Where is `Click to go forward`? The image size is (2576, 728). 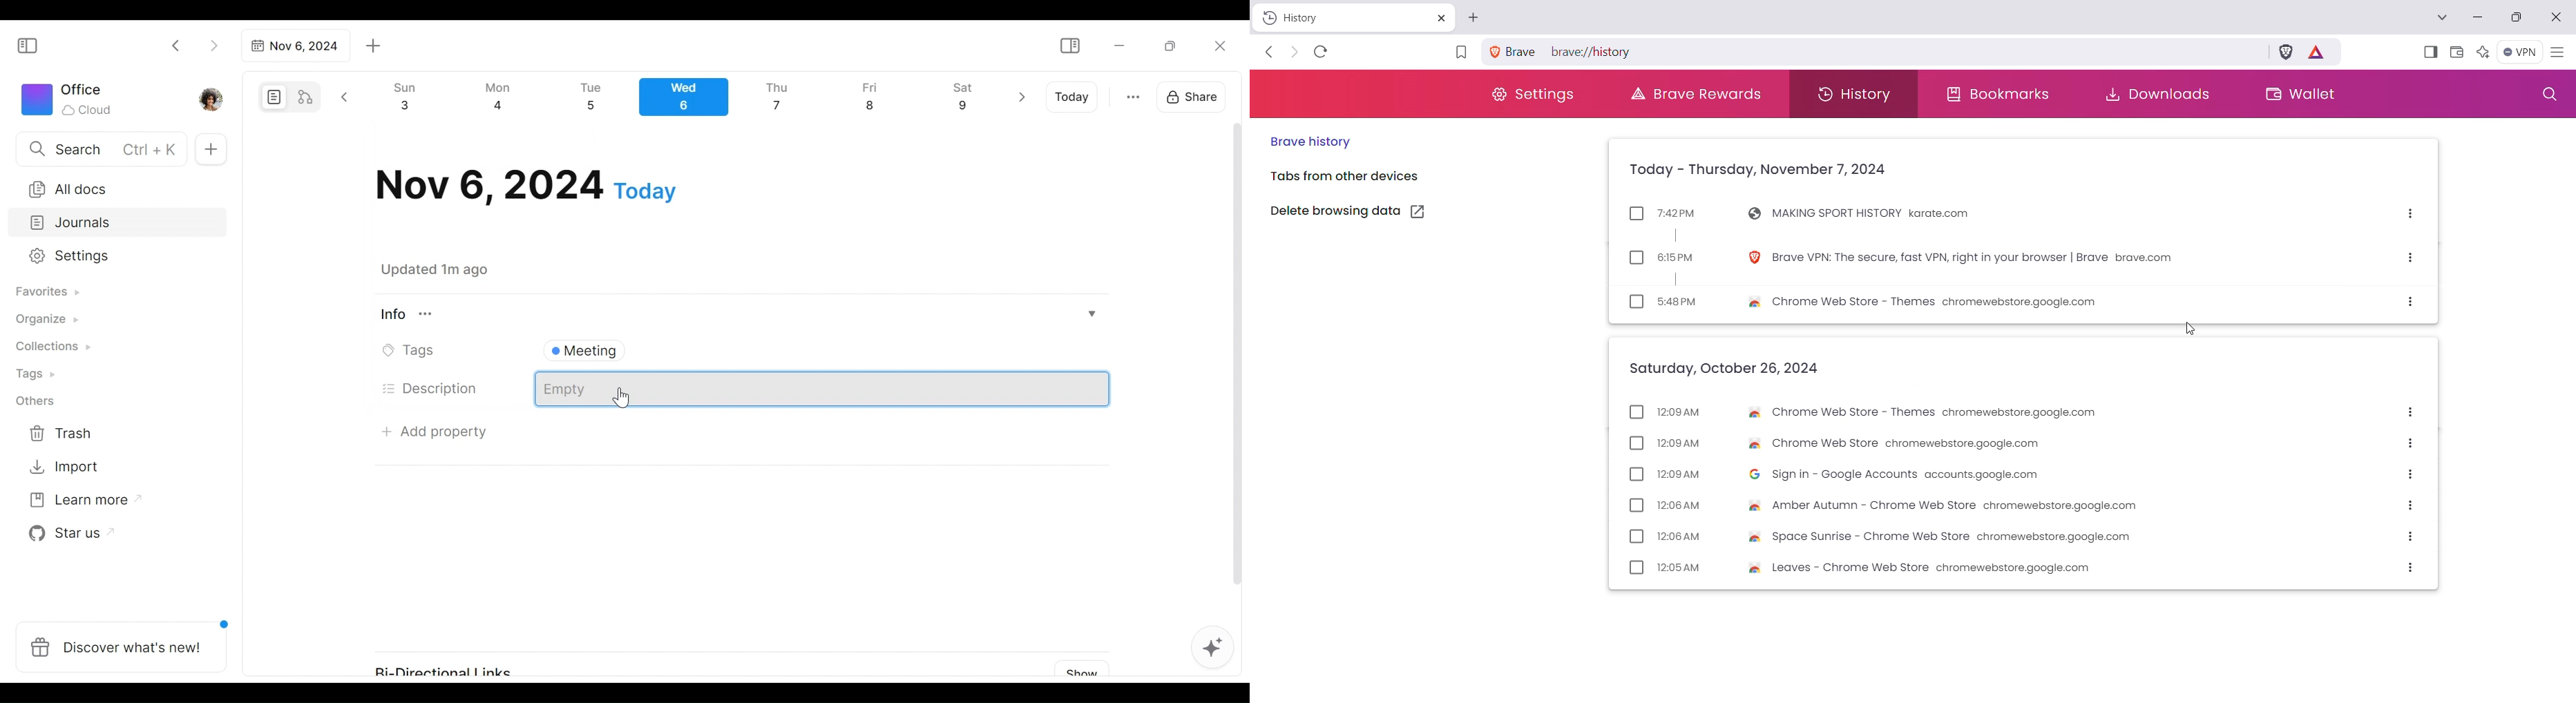 Click to go forward is located at coordinates (214, 44).